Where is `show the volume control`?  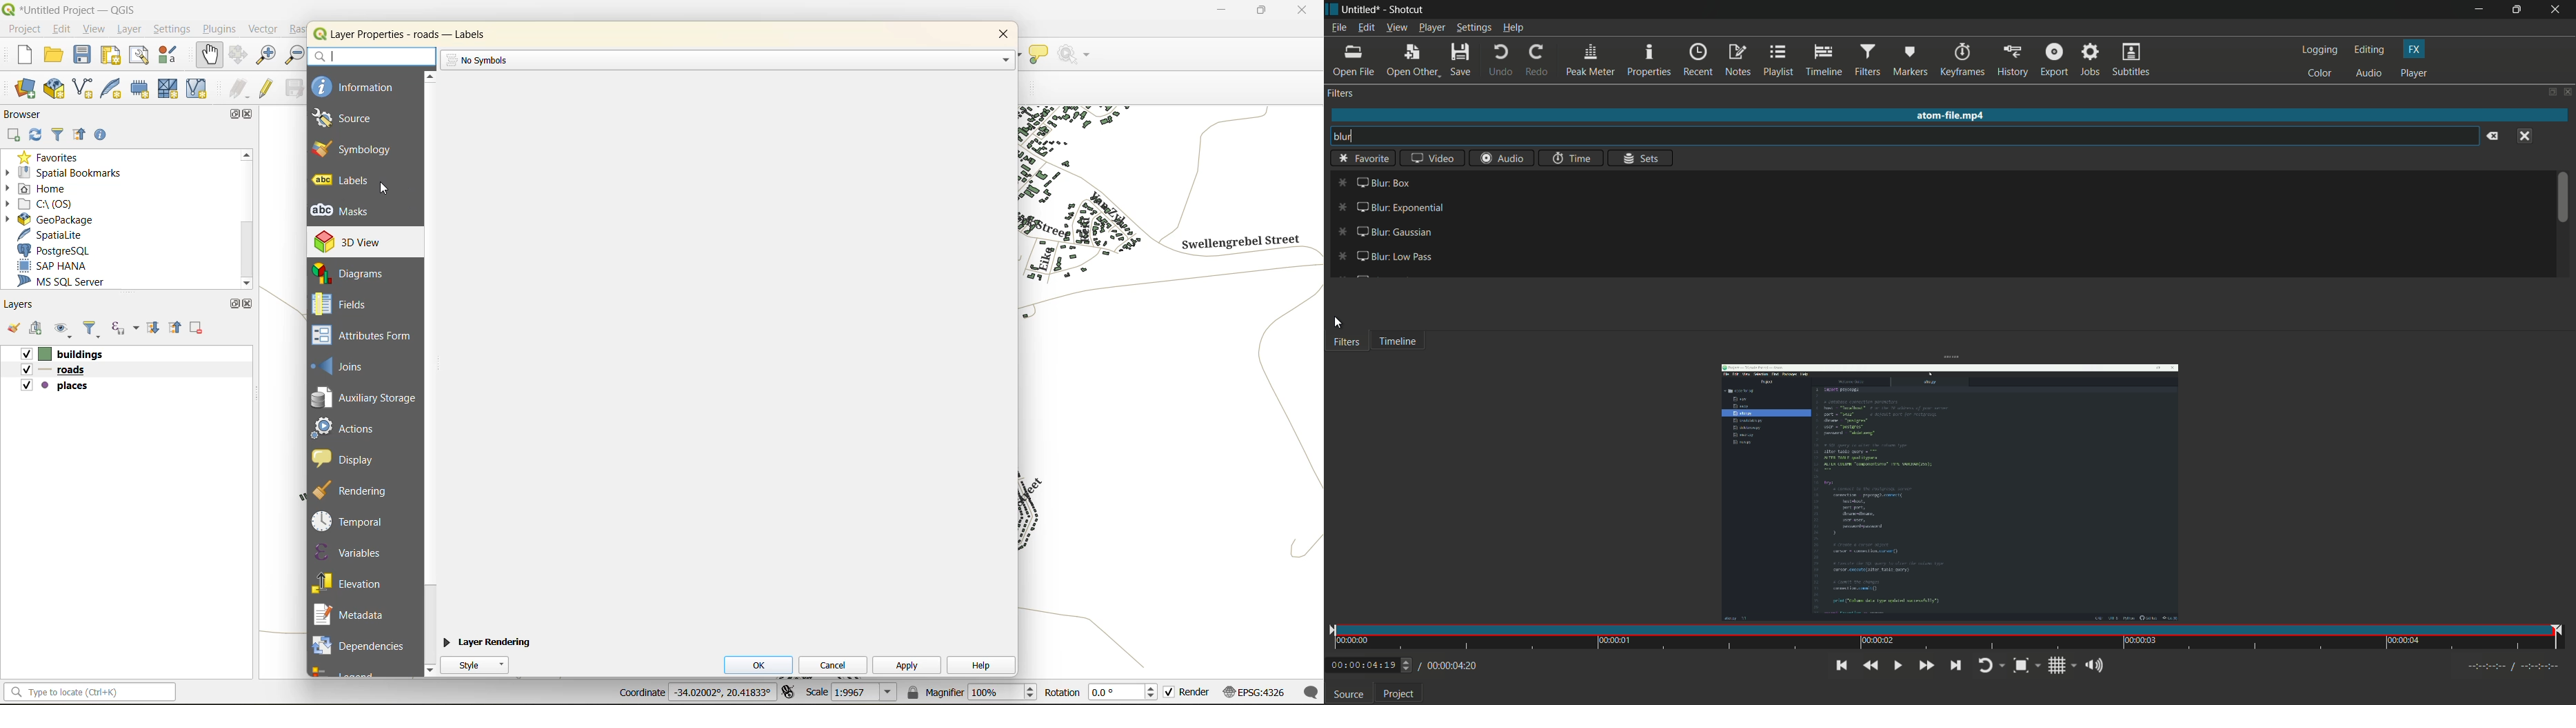 show the volume control is located at coordinates (2094, 666).